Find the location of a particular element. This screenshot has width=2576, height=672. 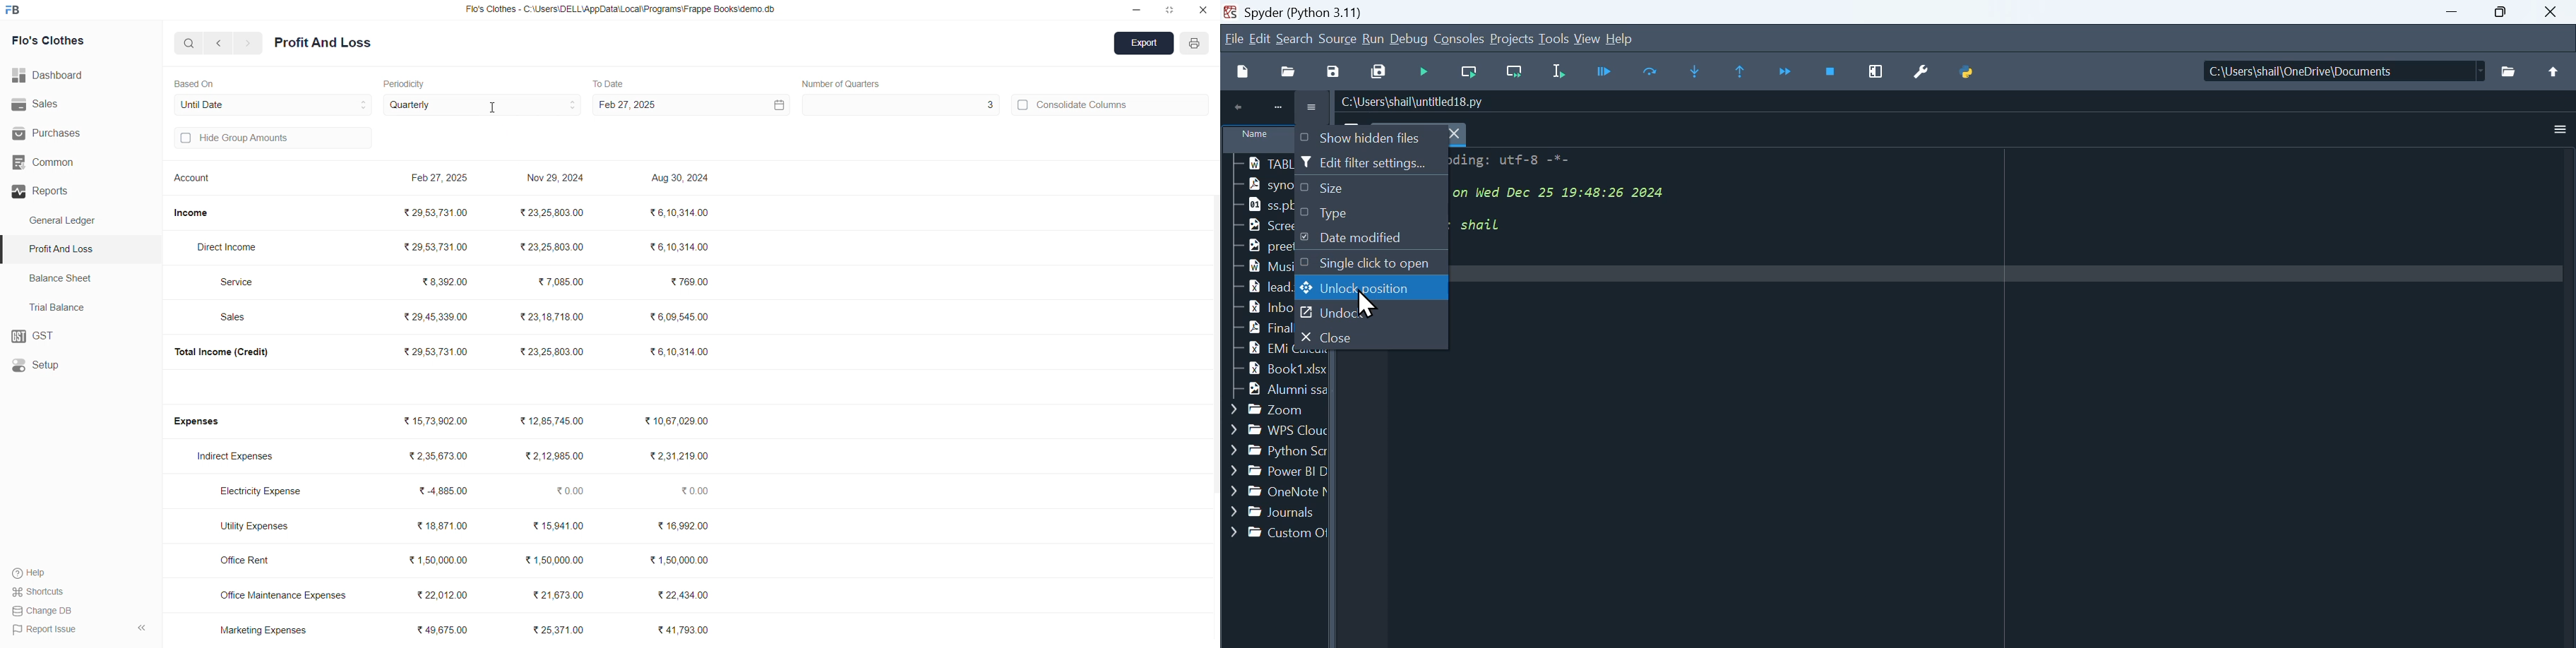

edit filter settings is located at coordinates (1371, 164).